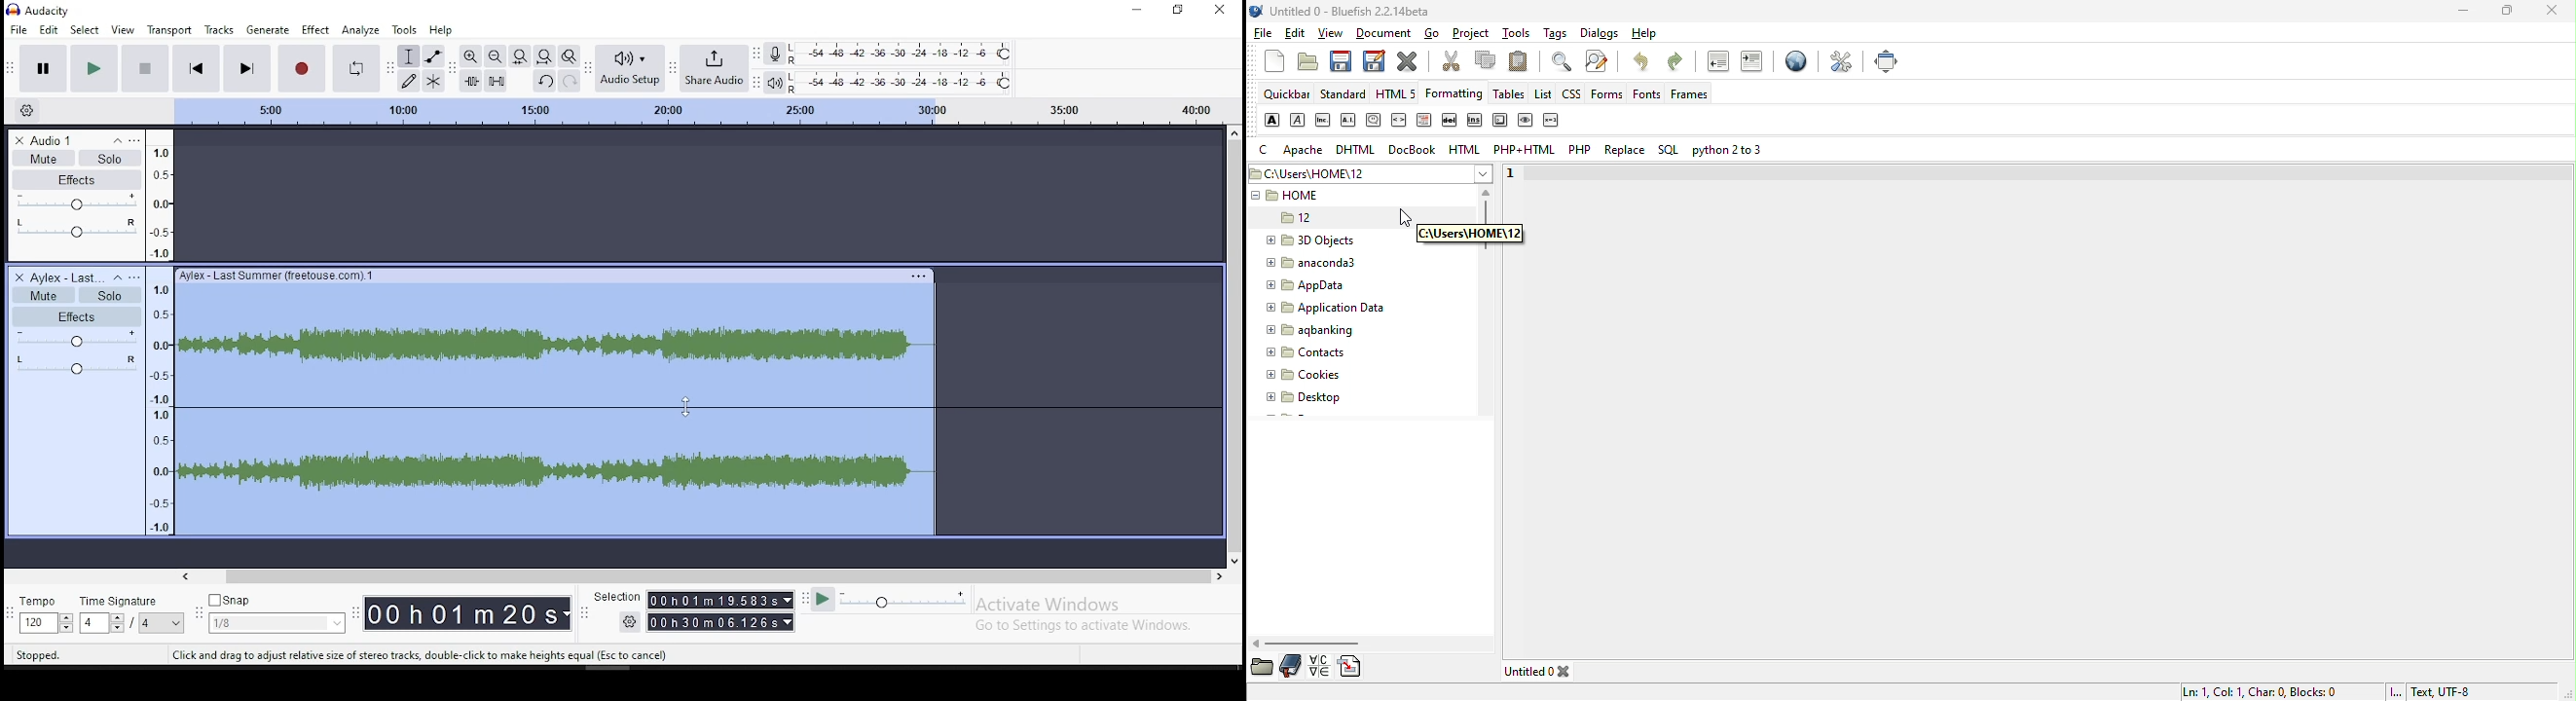 This screenshot has width=2576, height=728. Describe the element at coordinates (1297, 34) in the screenshot. I see `edit` at that location.